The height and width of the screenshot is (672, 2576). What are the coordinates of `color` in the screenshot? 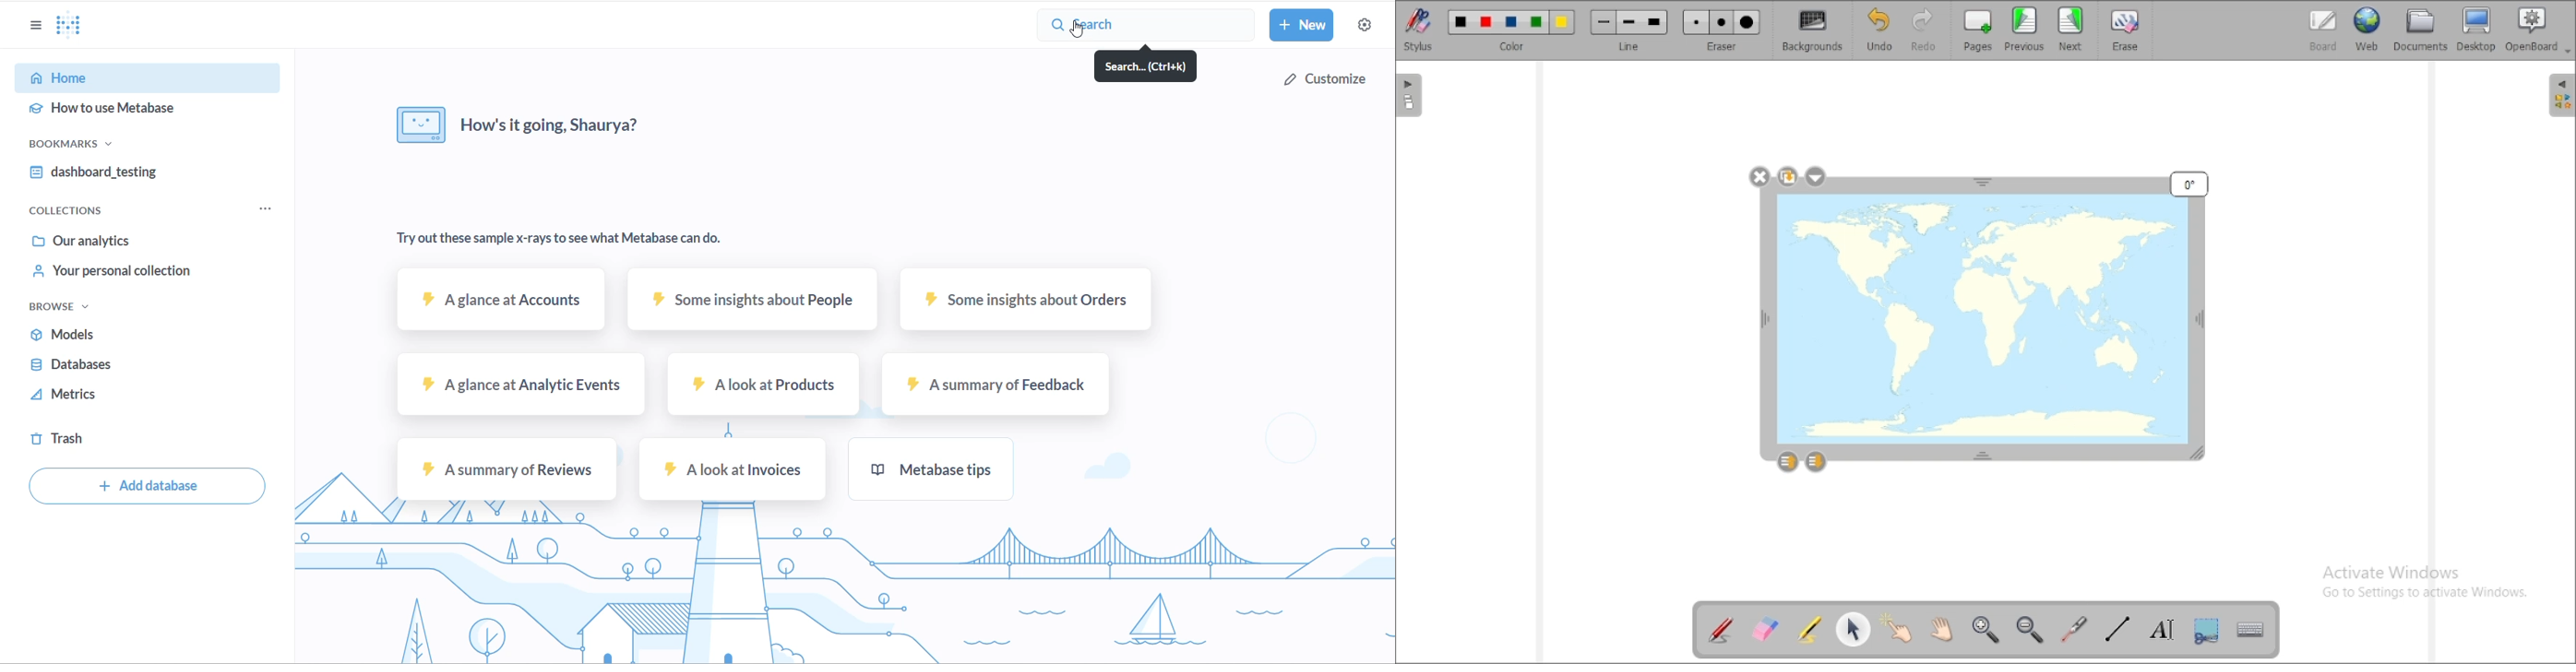 It's located at (1512, 30).